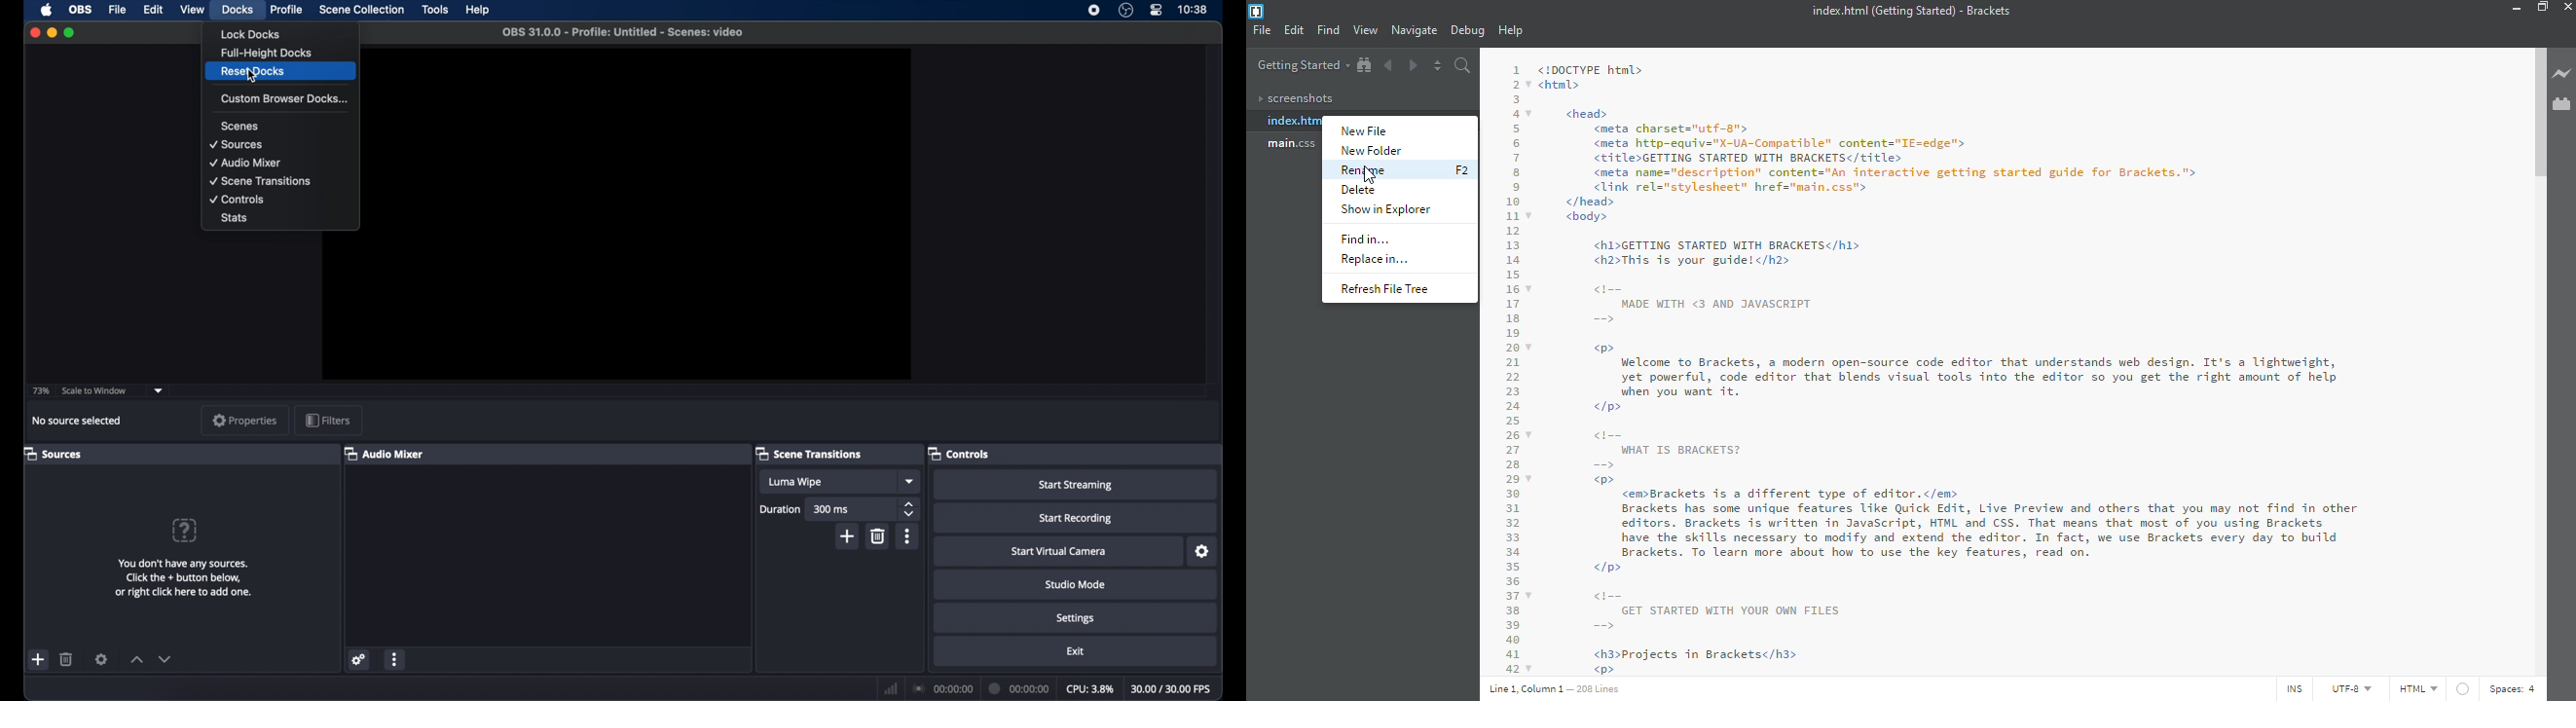 This screenshot has width=2576, height=728. I want to click on 30.00/30.00 fps, so click(1171, 689).